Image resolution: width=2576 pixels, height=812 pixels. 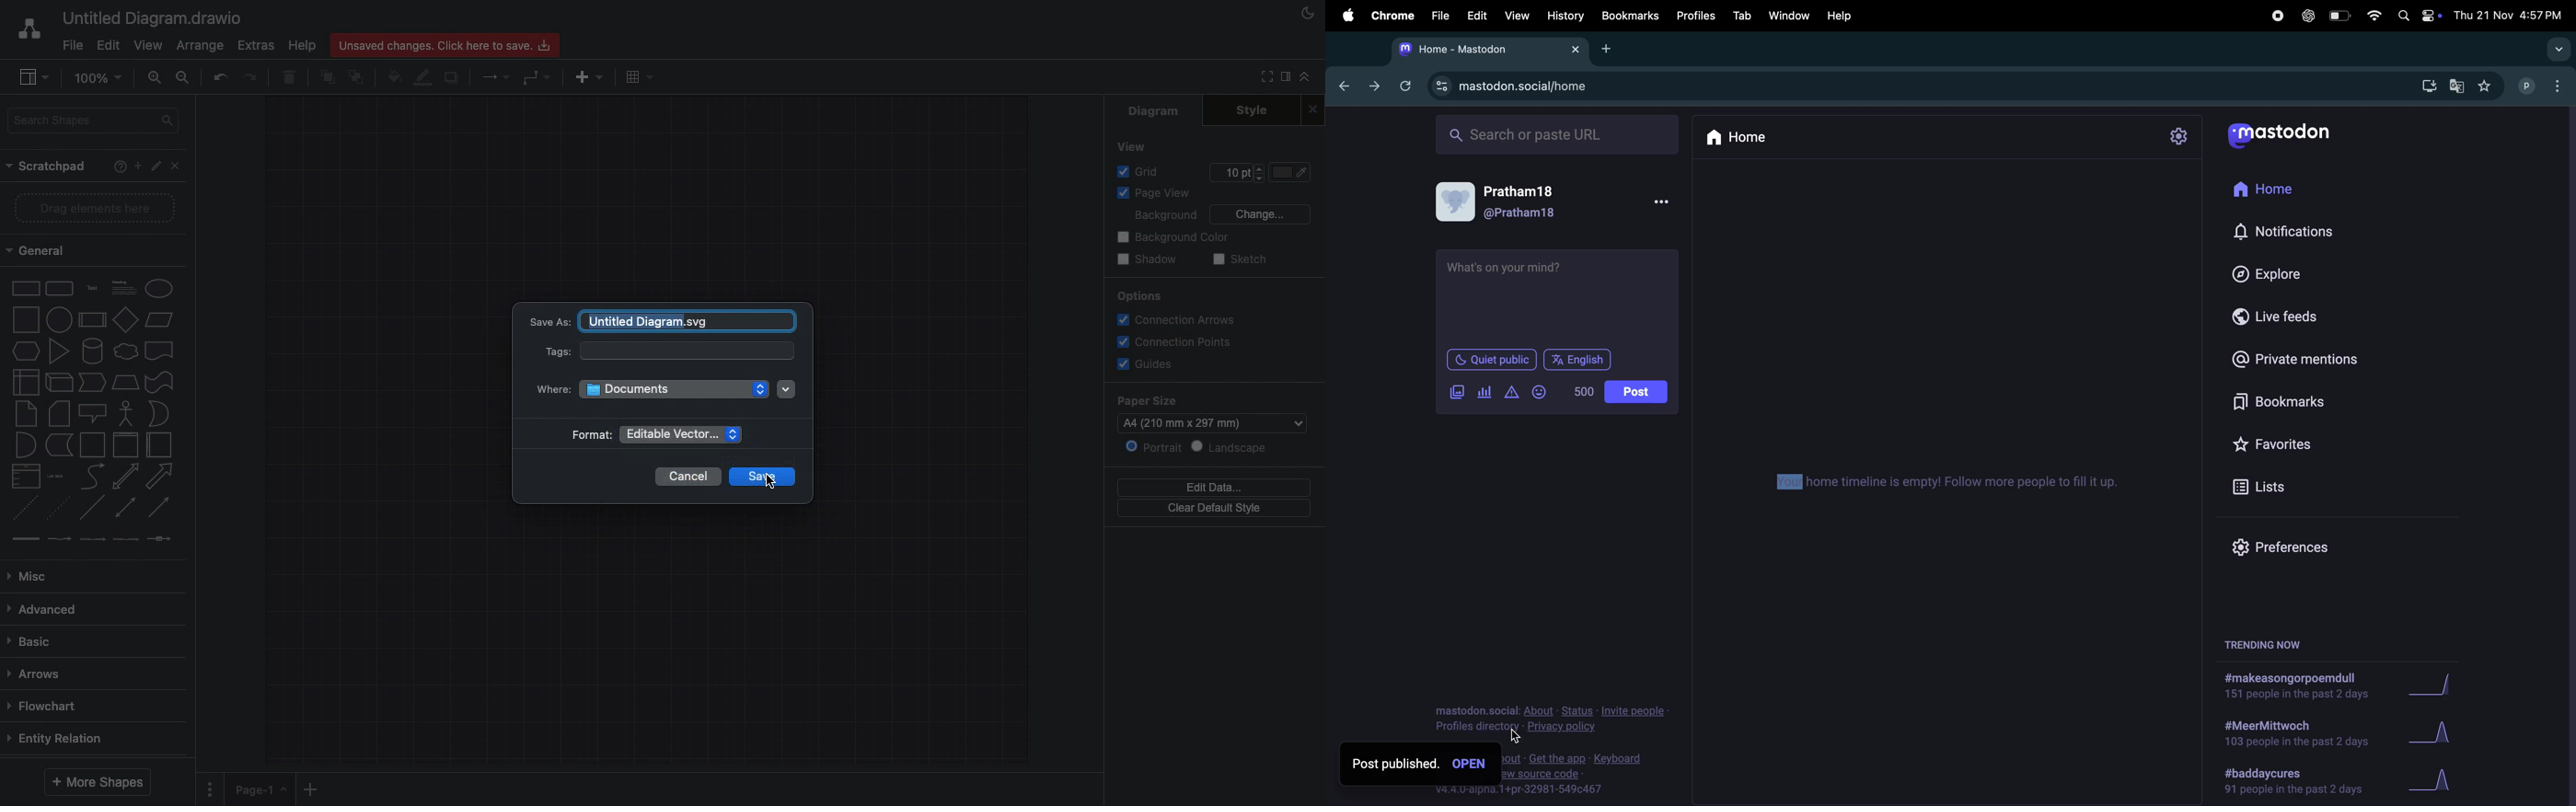 I want to click on history, so click(x=1566, y=15).